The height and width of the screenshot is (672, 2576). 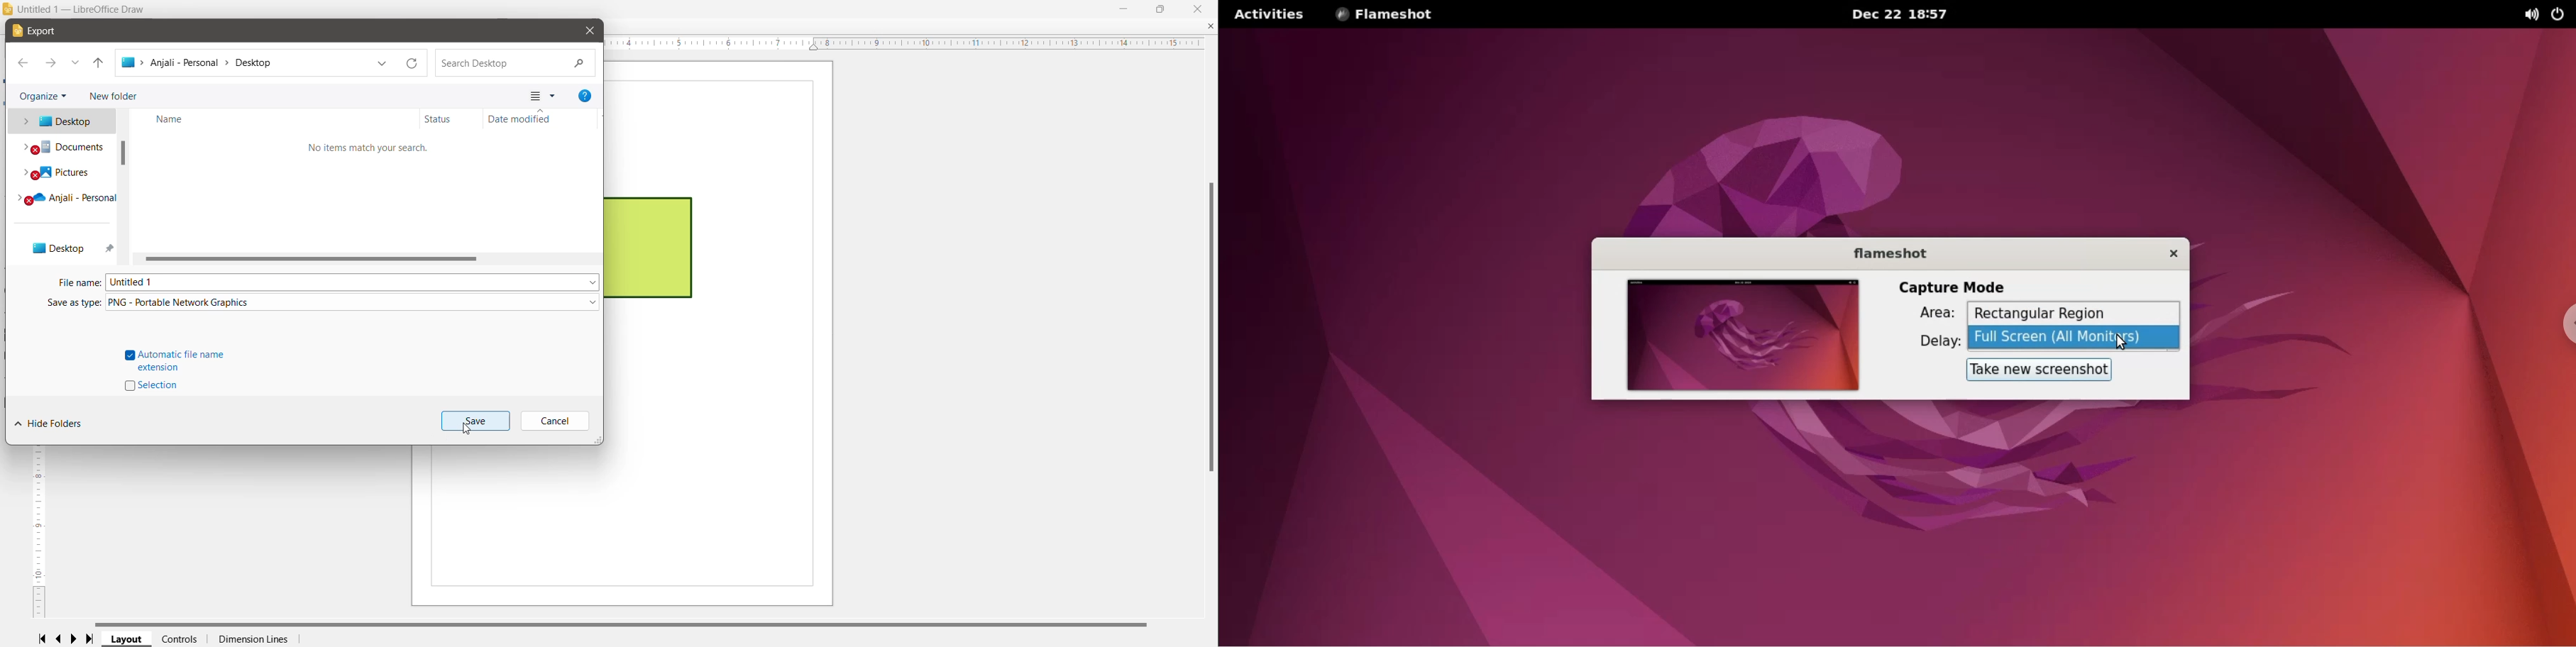 What do you see at coordinates (60, 186) in the screenshot?
I see `System locations` at bounding box center [60, 186].